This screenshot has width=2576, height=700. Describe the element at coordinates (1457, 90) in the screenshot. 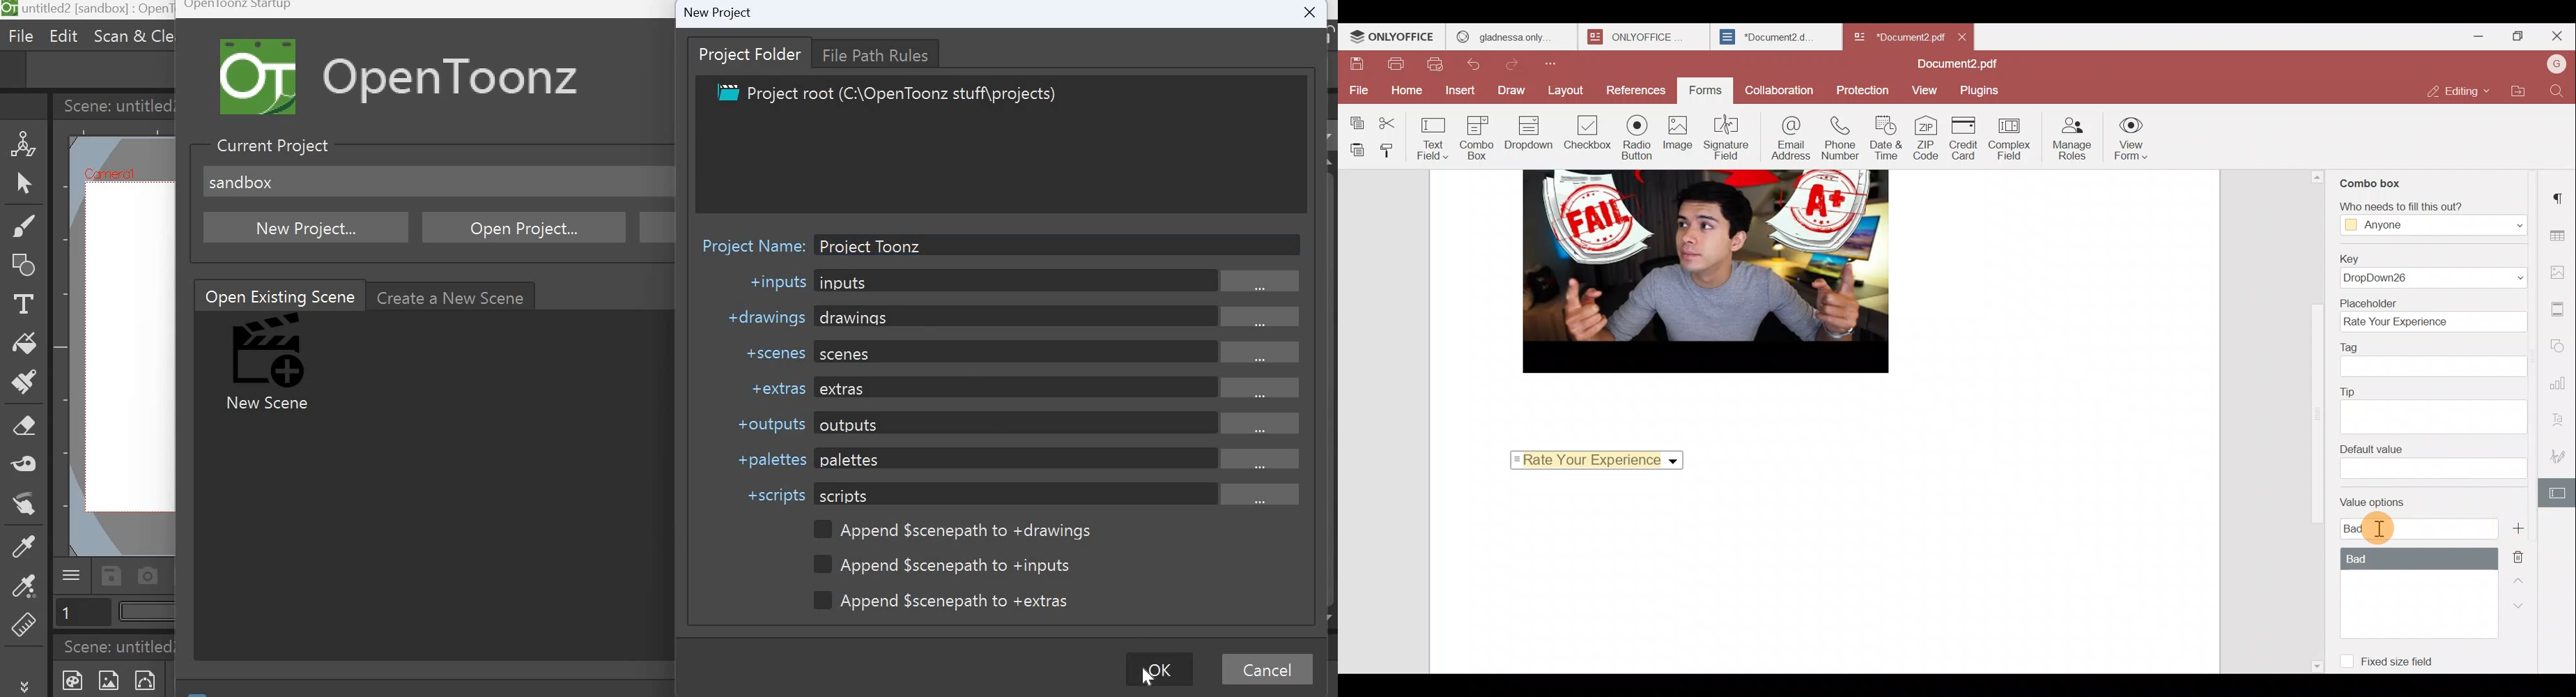

I see `Insert` at that location.